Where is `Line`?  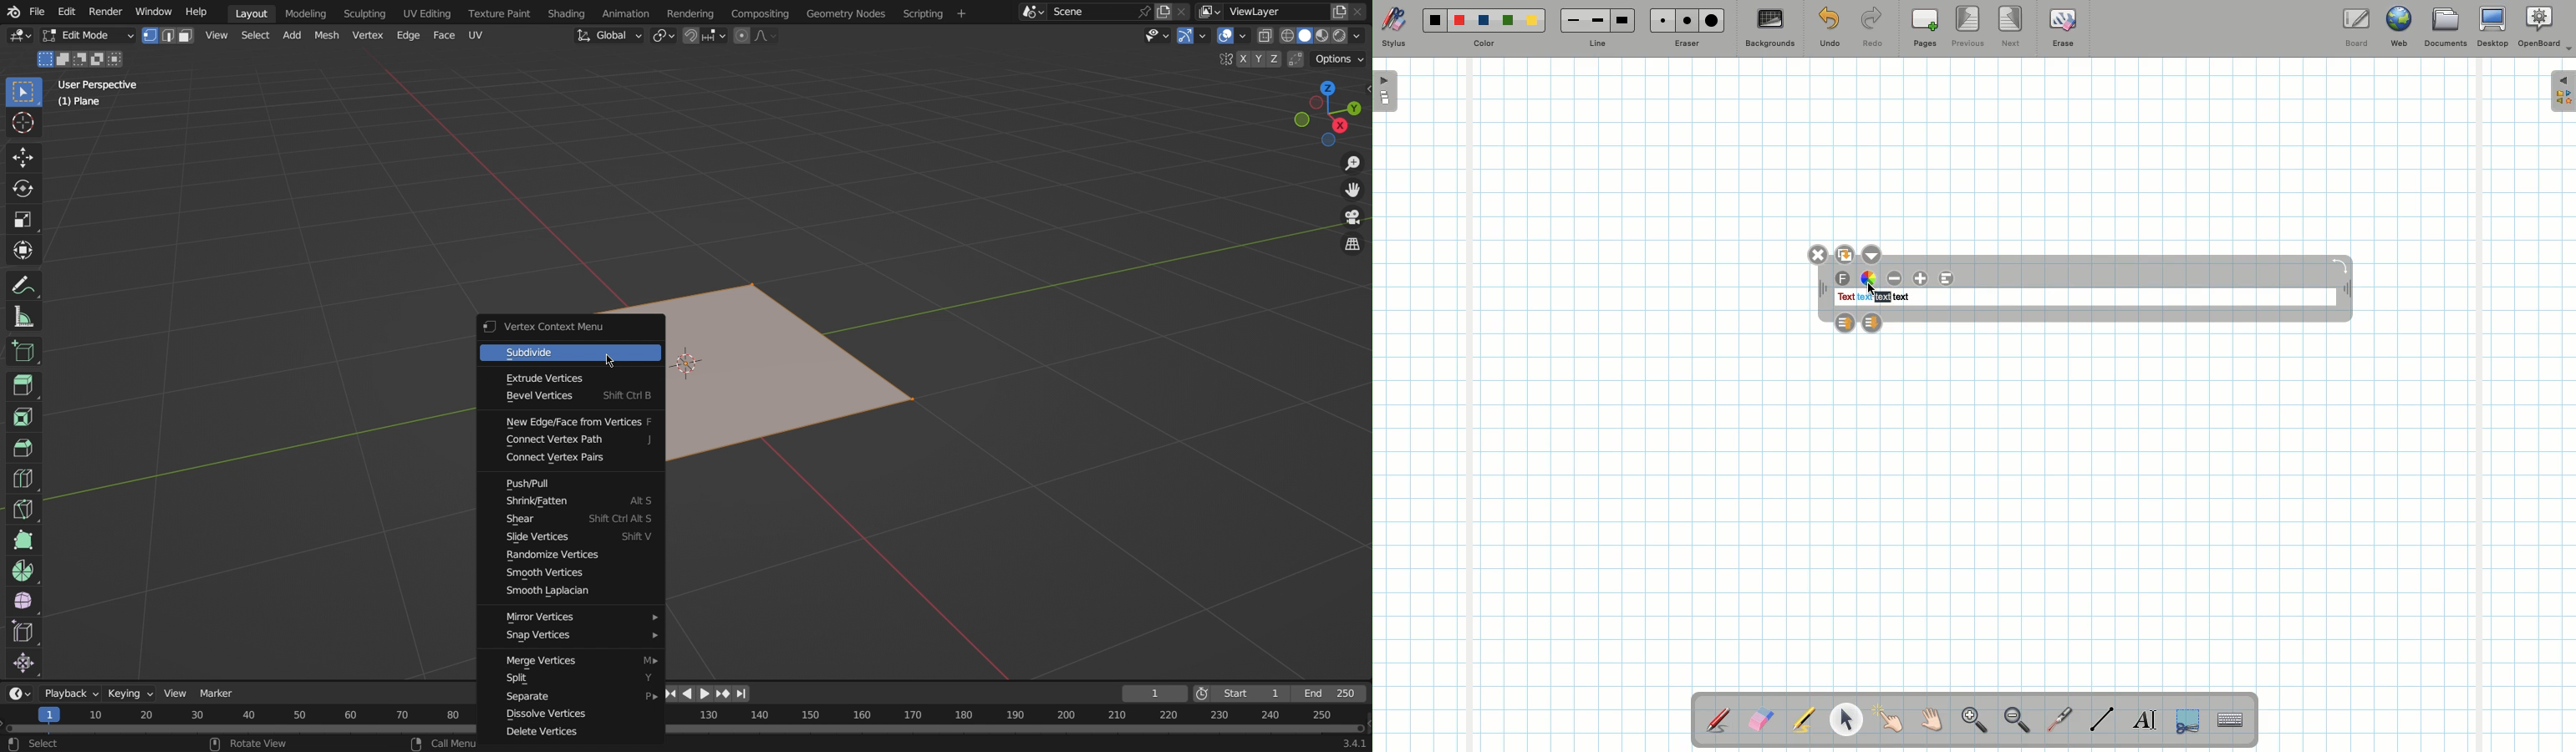
Line is located at coordinates (2102, 719).